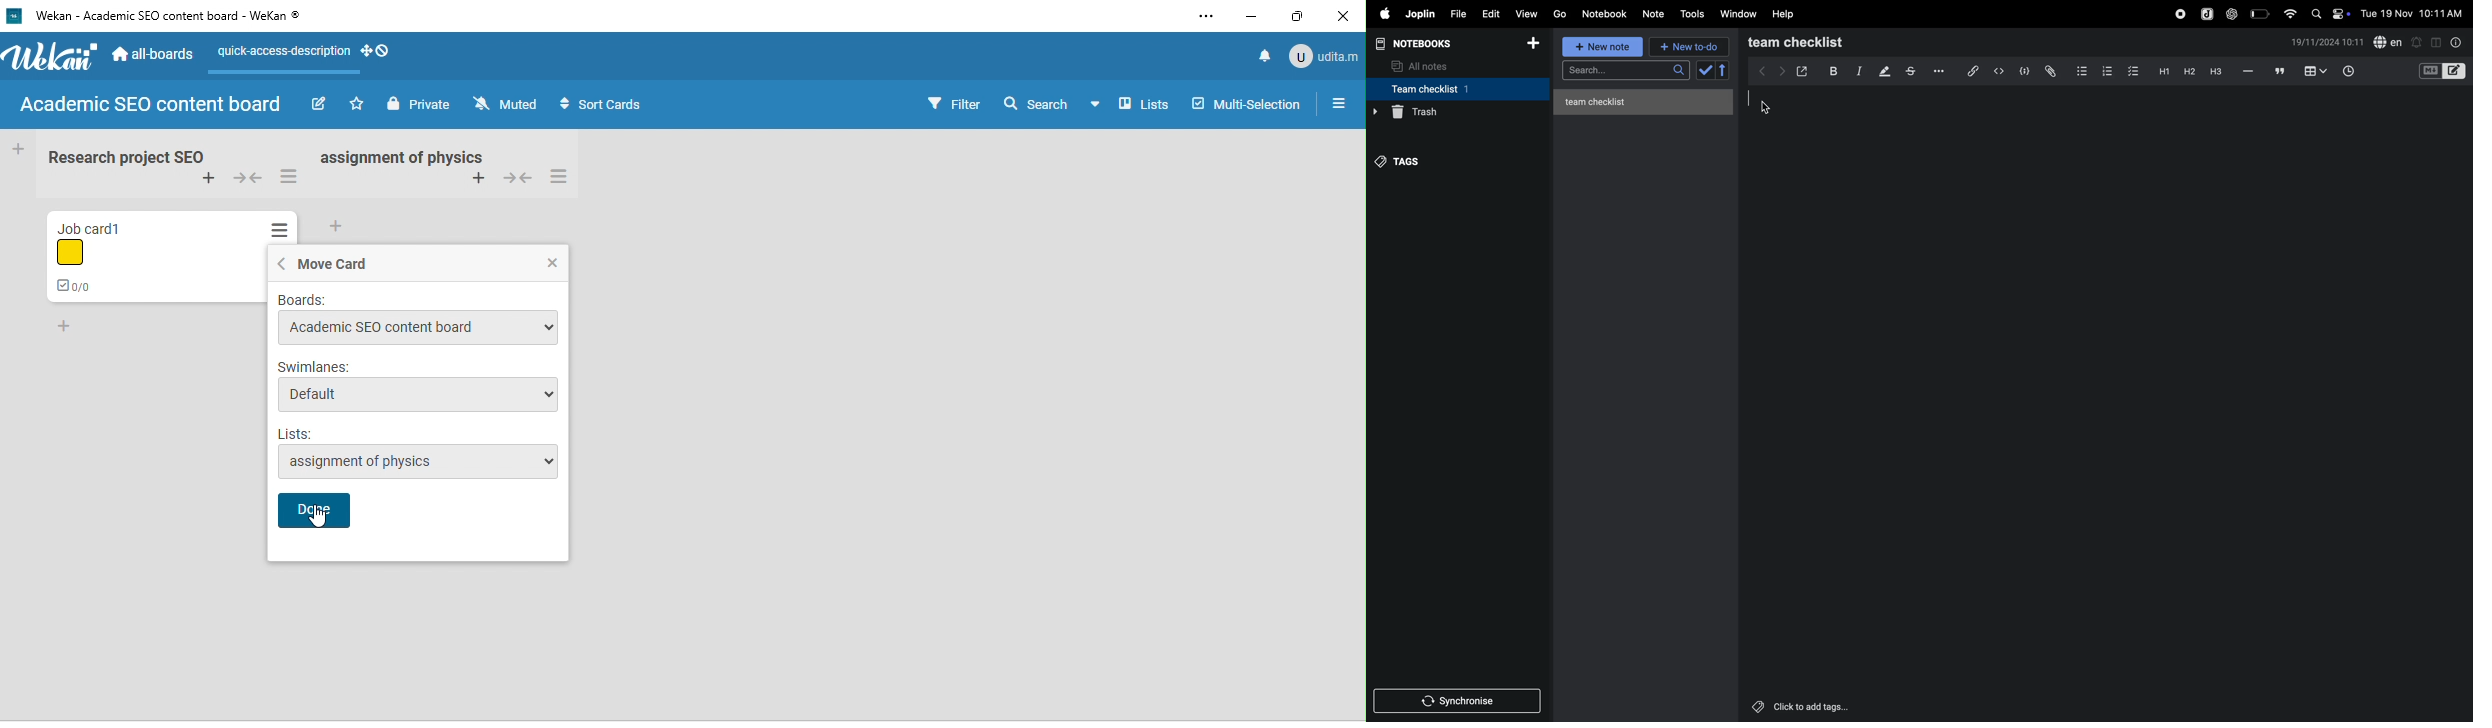 The height and width of the screenshot is (728, 2492). I want to click on check, so click(1714, 71).